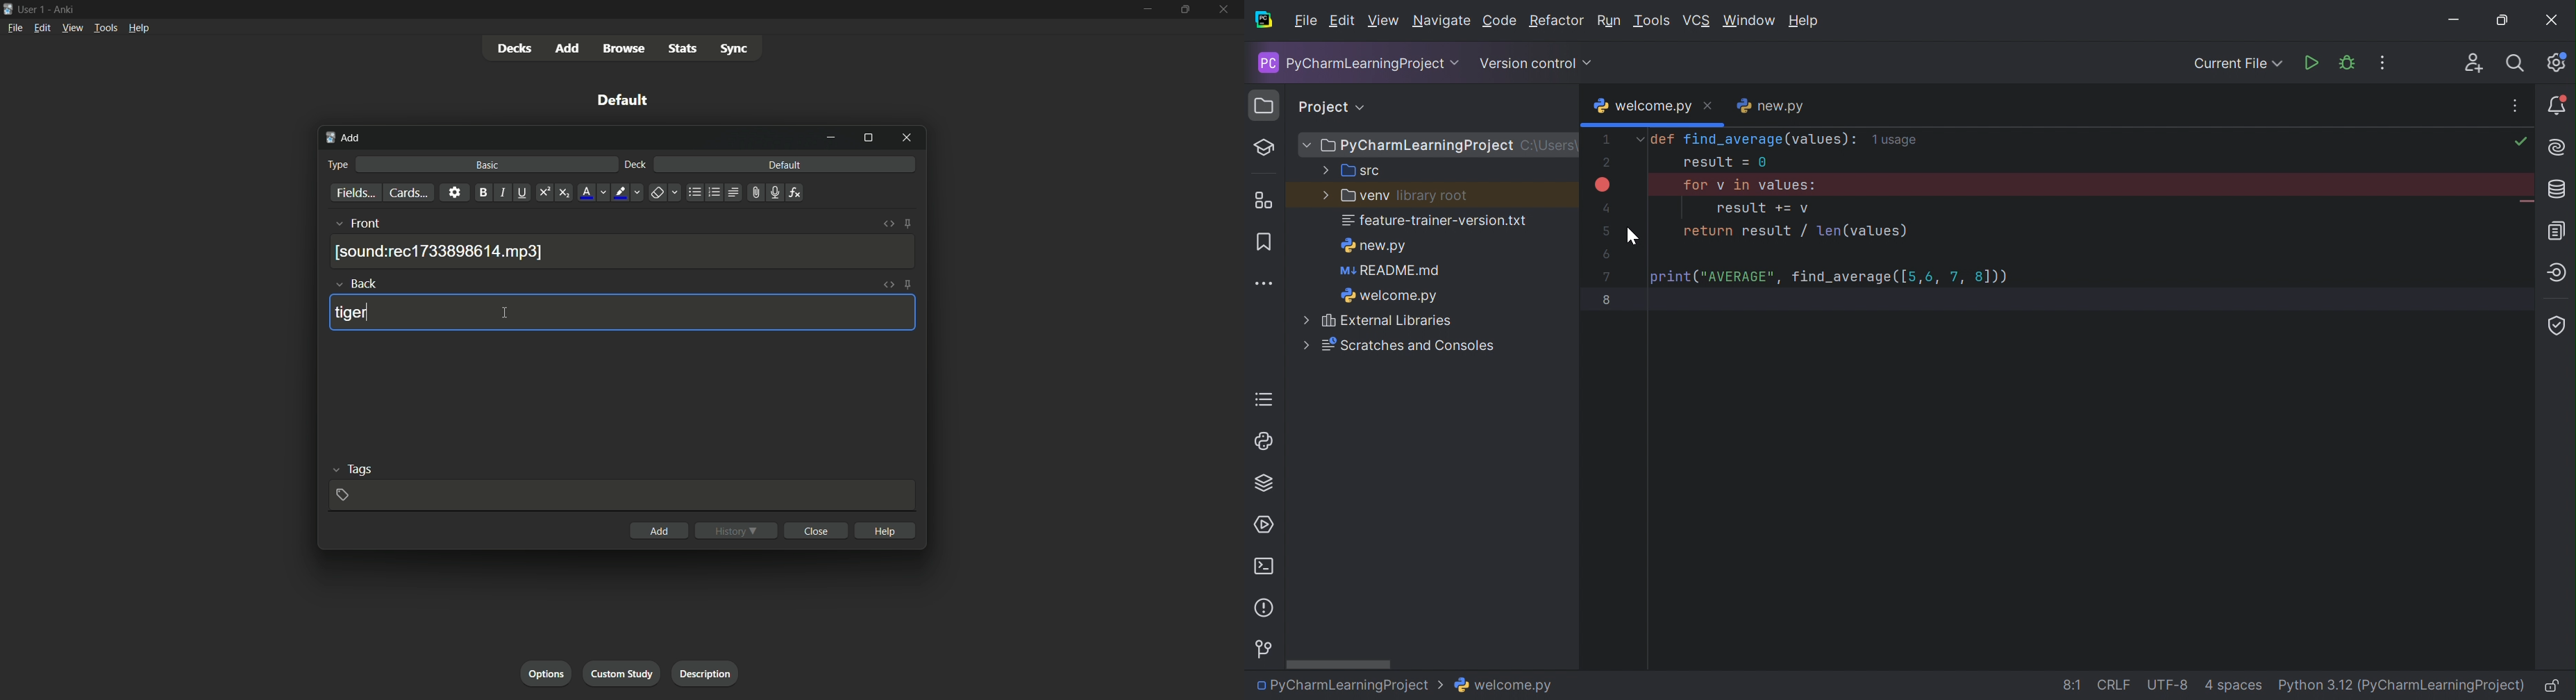 The height and width of the screenshot is (700, 2576). What do you see at coordinates (1146, 9) in the screenshot?
I see `minimize` at bounding box center [1146, 9].